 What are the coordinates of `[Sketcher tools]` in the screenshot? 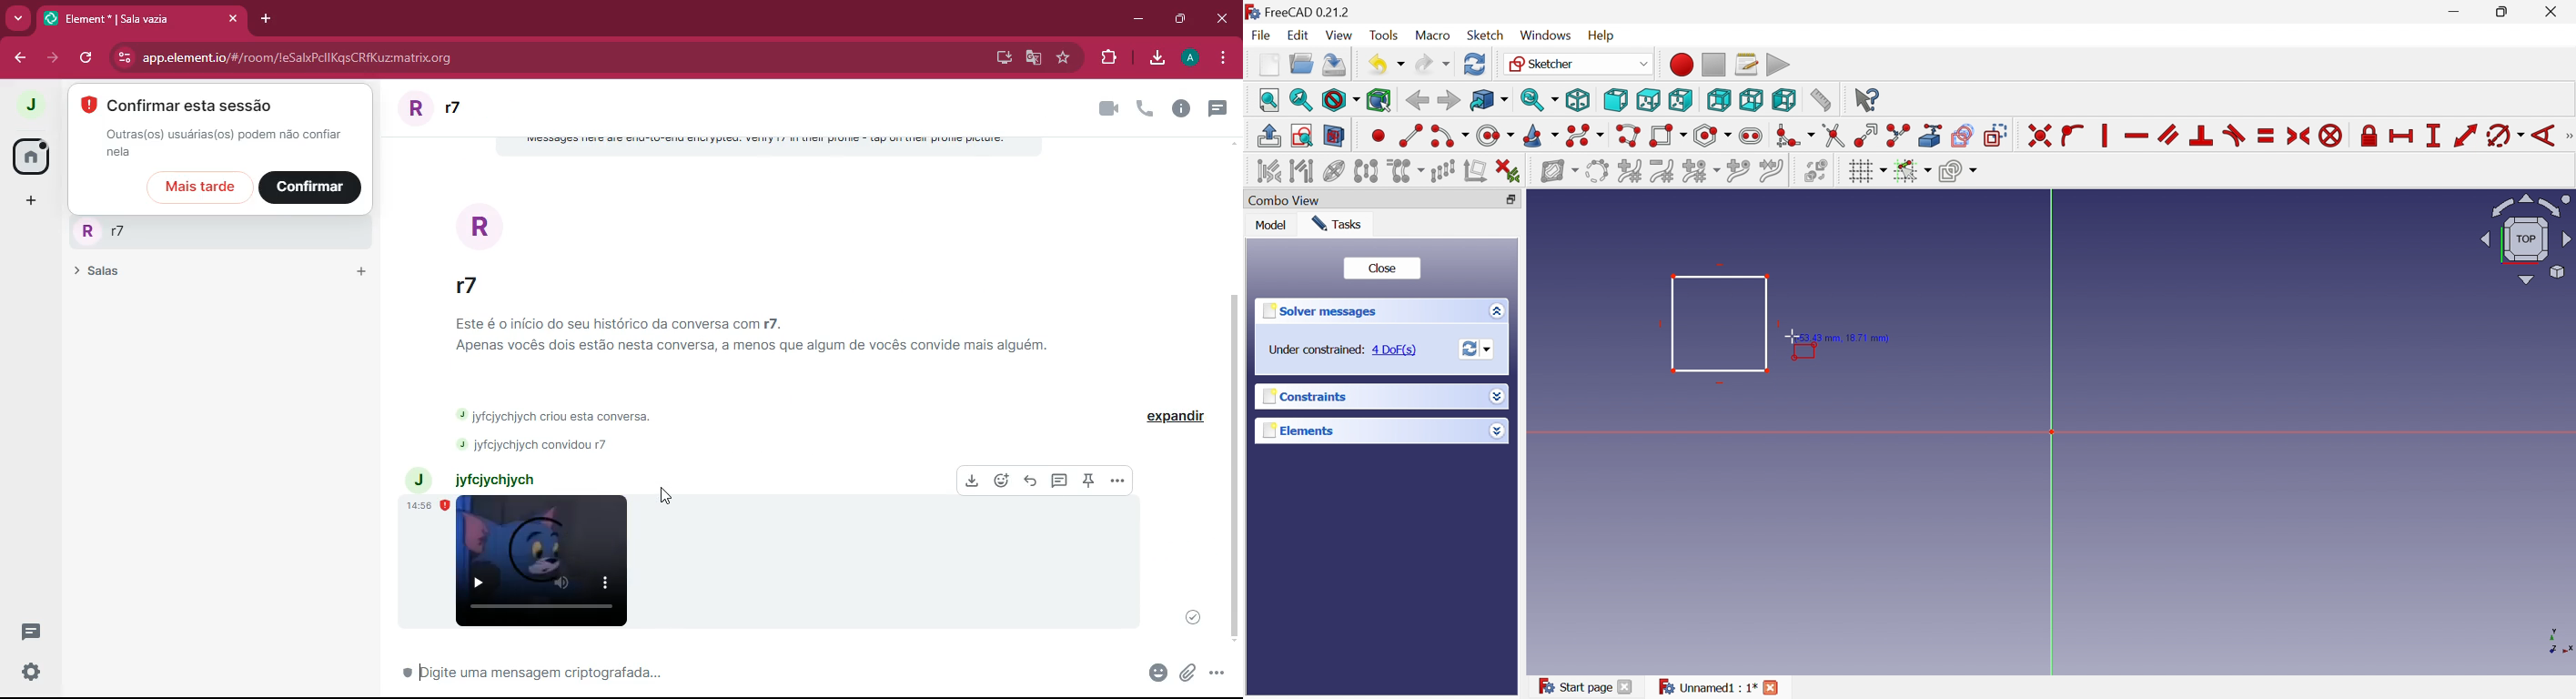 It's located at (2568, 138).